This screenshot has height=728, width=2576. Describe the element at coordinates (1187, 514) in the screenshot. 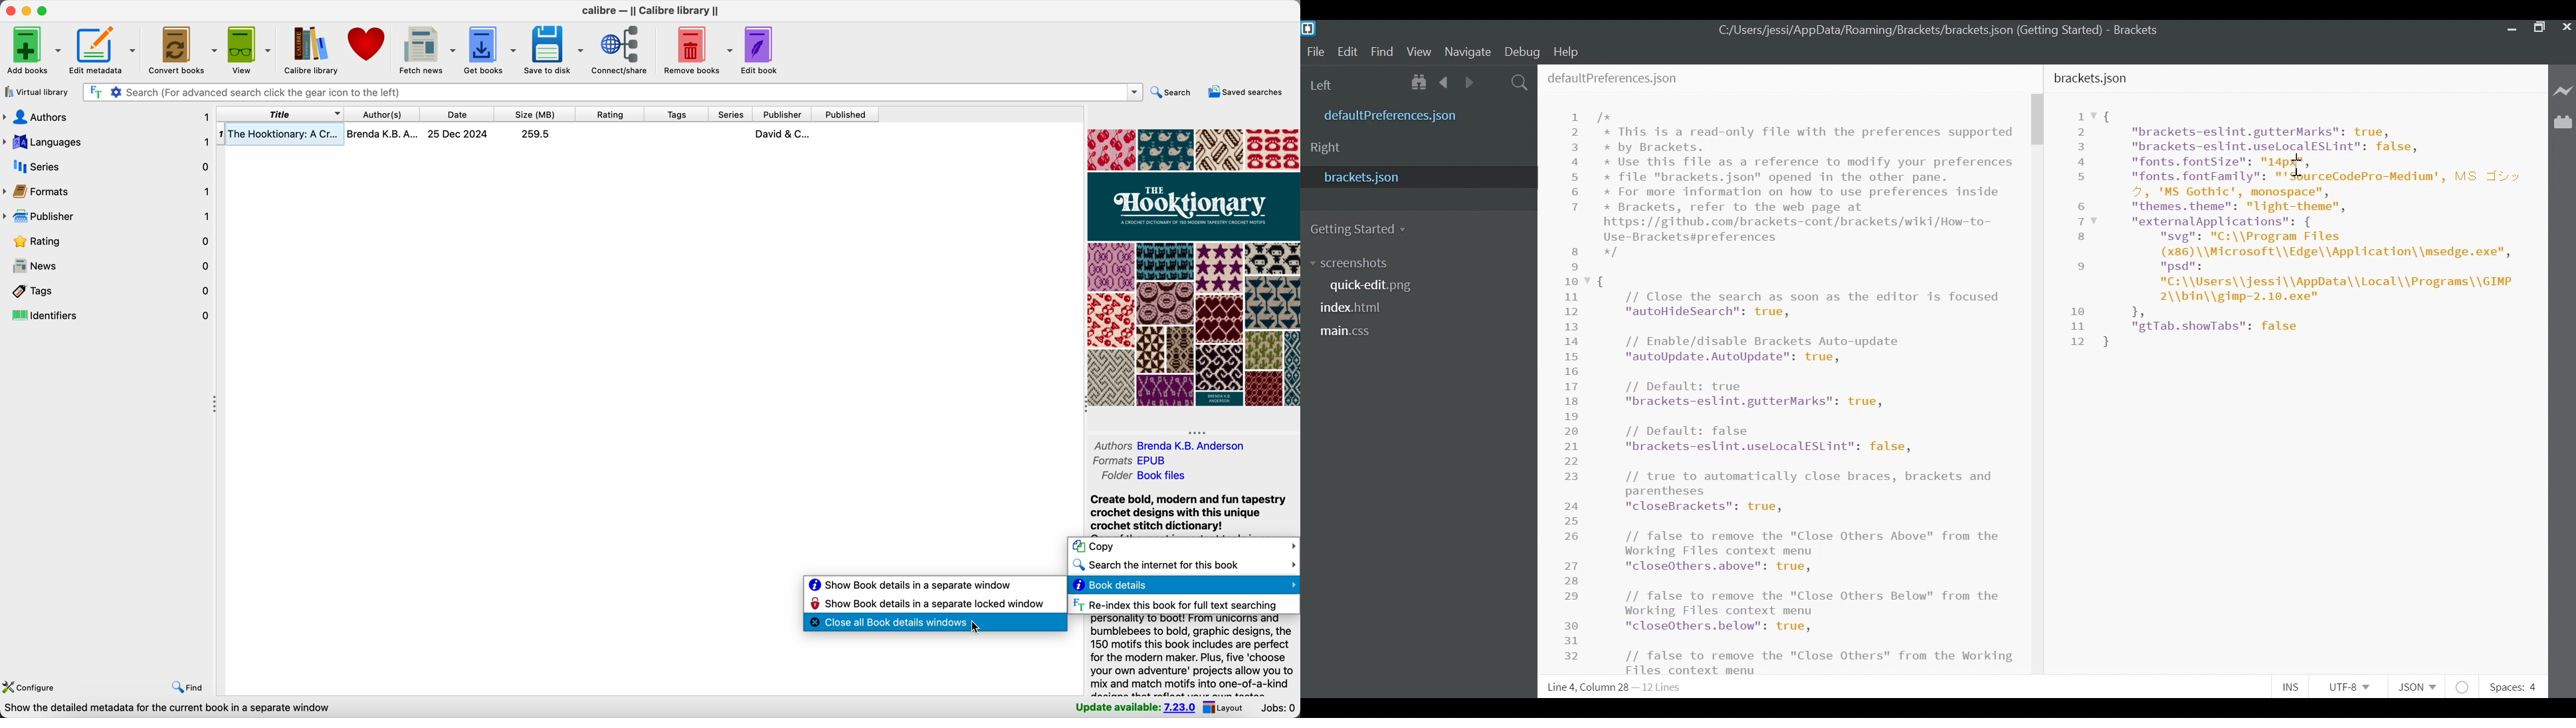

I see `synopsis` at that location.